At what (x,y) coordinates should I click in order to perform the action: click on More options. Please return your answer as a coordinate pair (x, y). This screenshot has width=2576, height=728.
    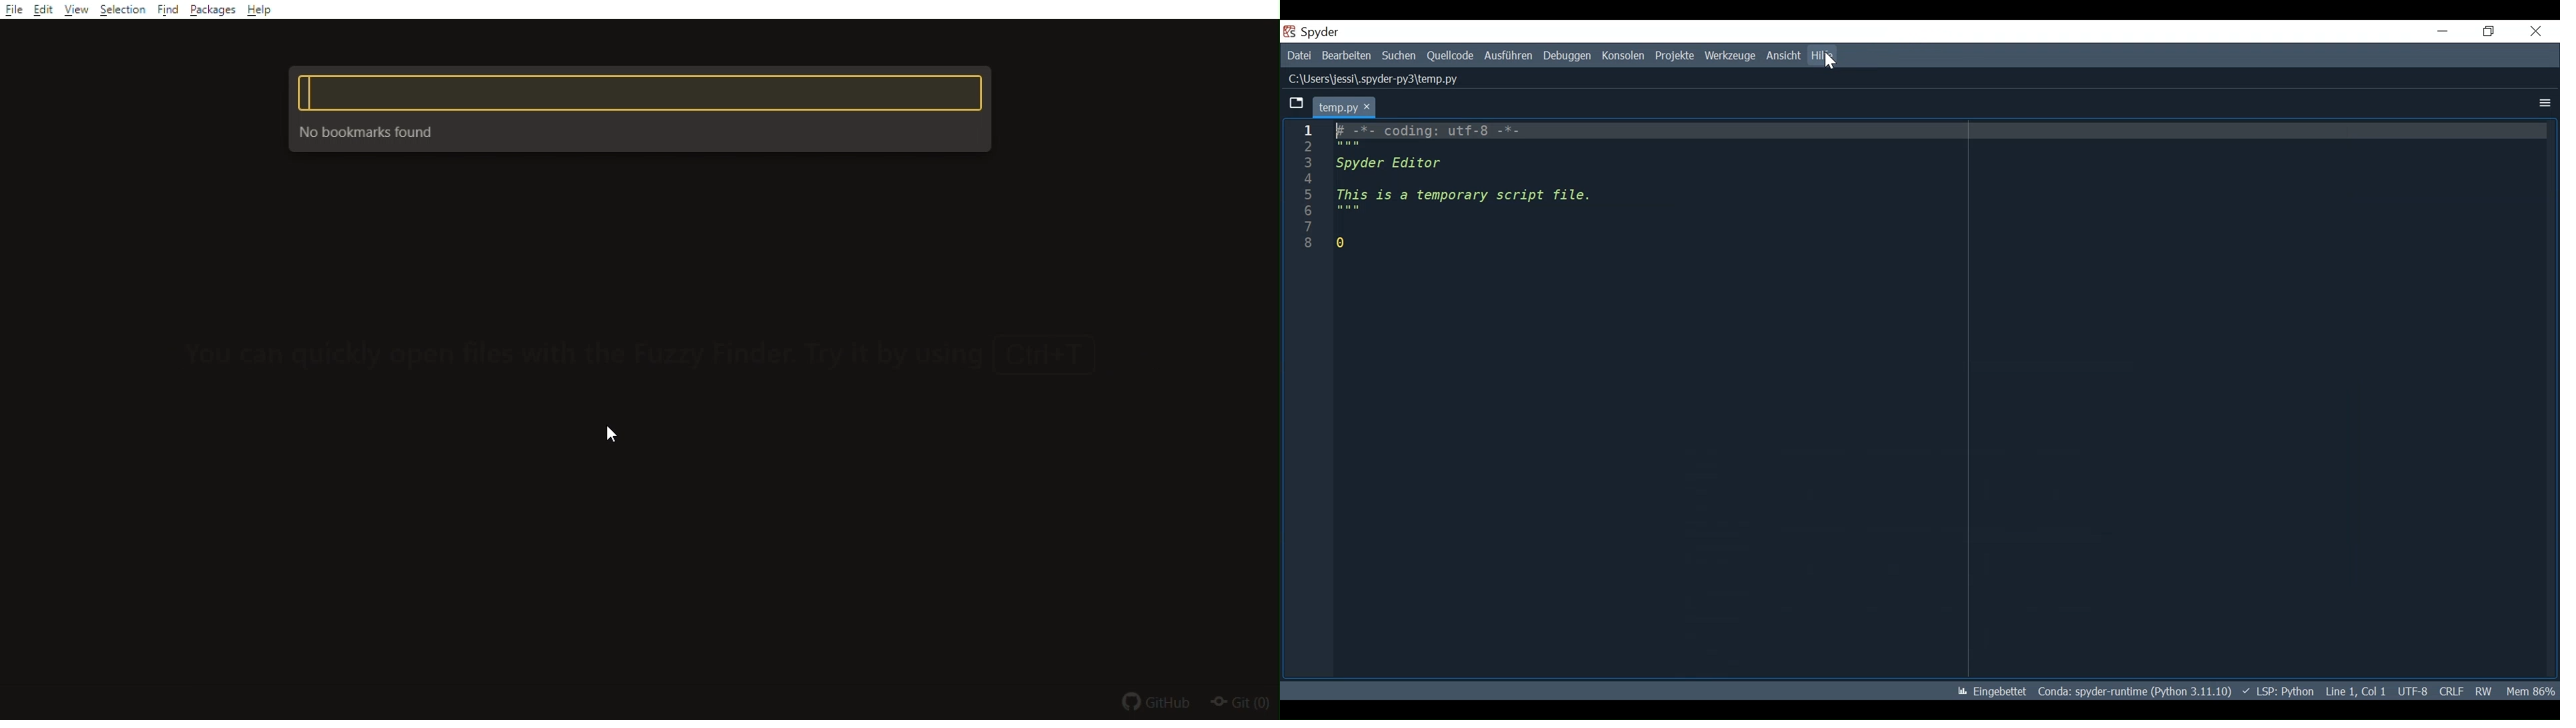
    Looking at the image, I should click on (2543, 103).